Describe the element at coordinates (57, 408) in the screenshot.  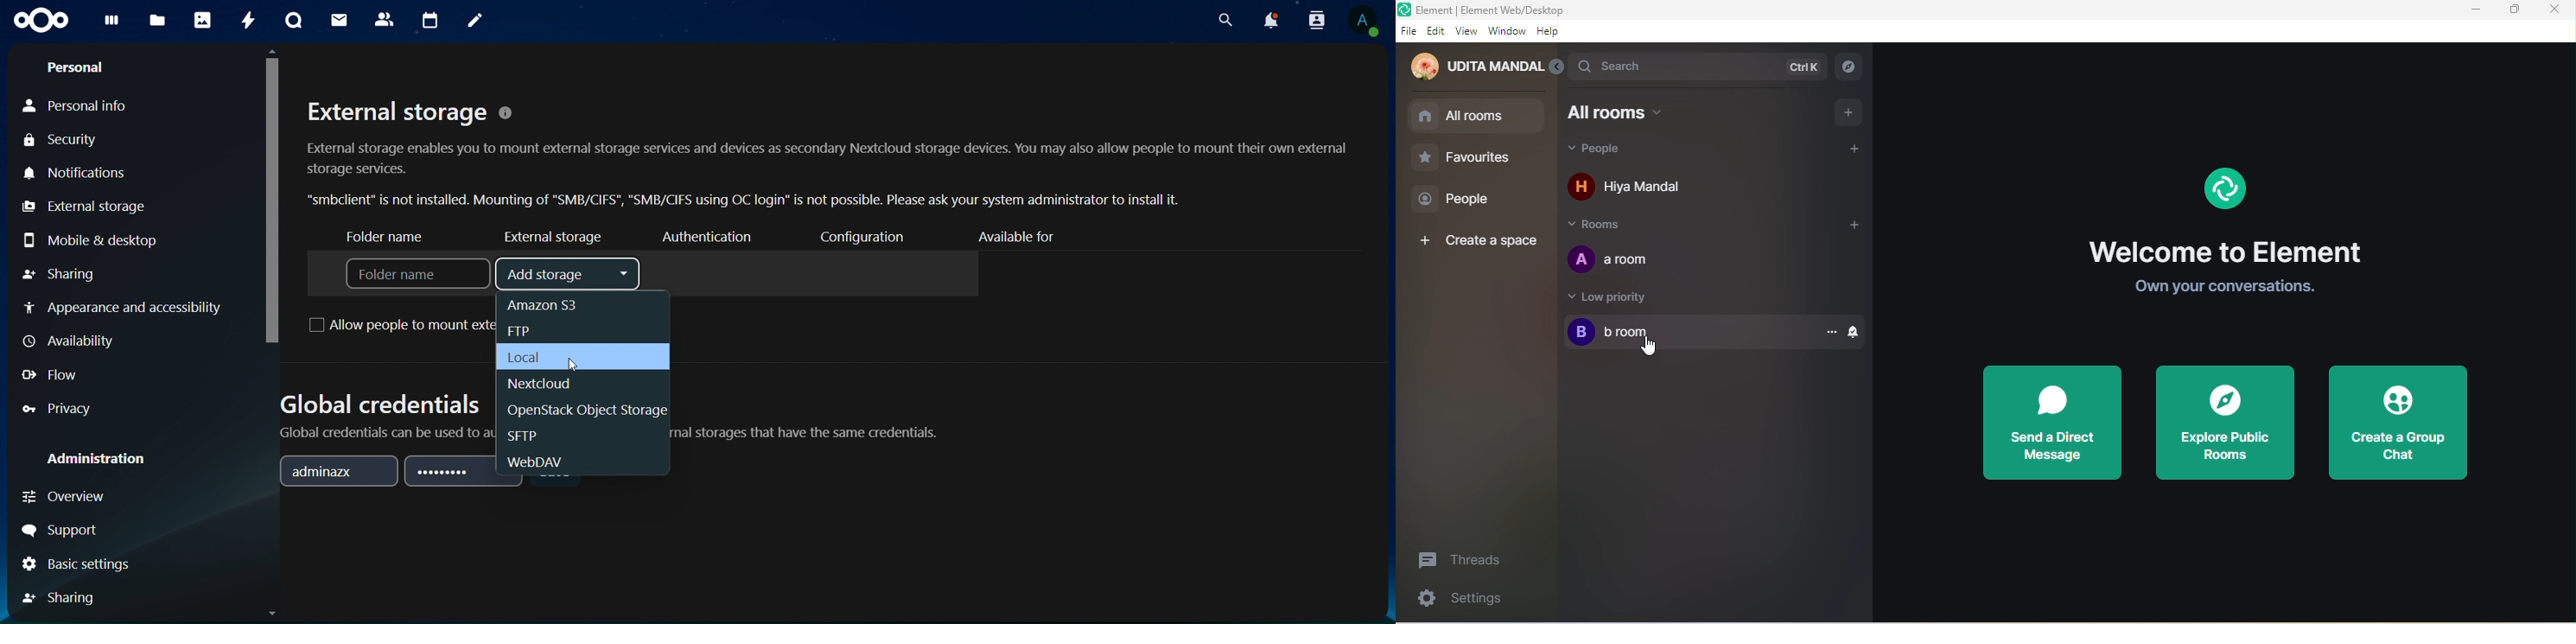
I see `privacy` at that location.